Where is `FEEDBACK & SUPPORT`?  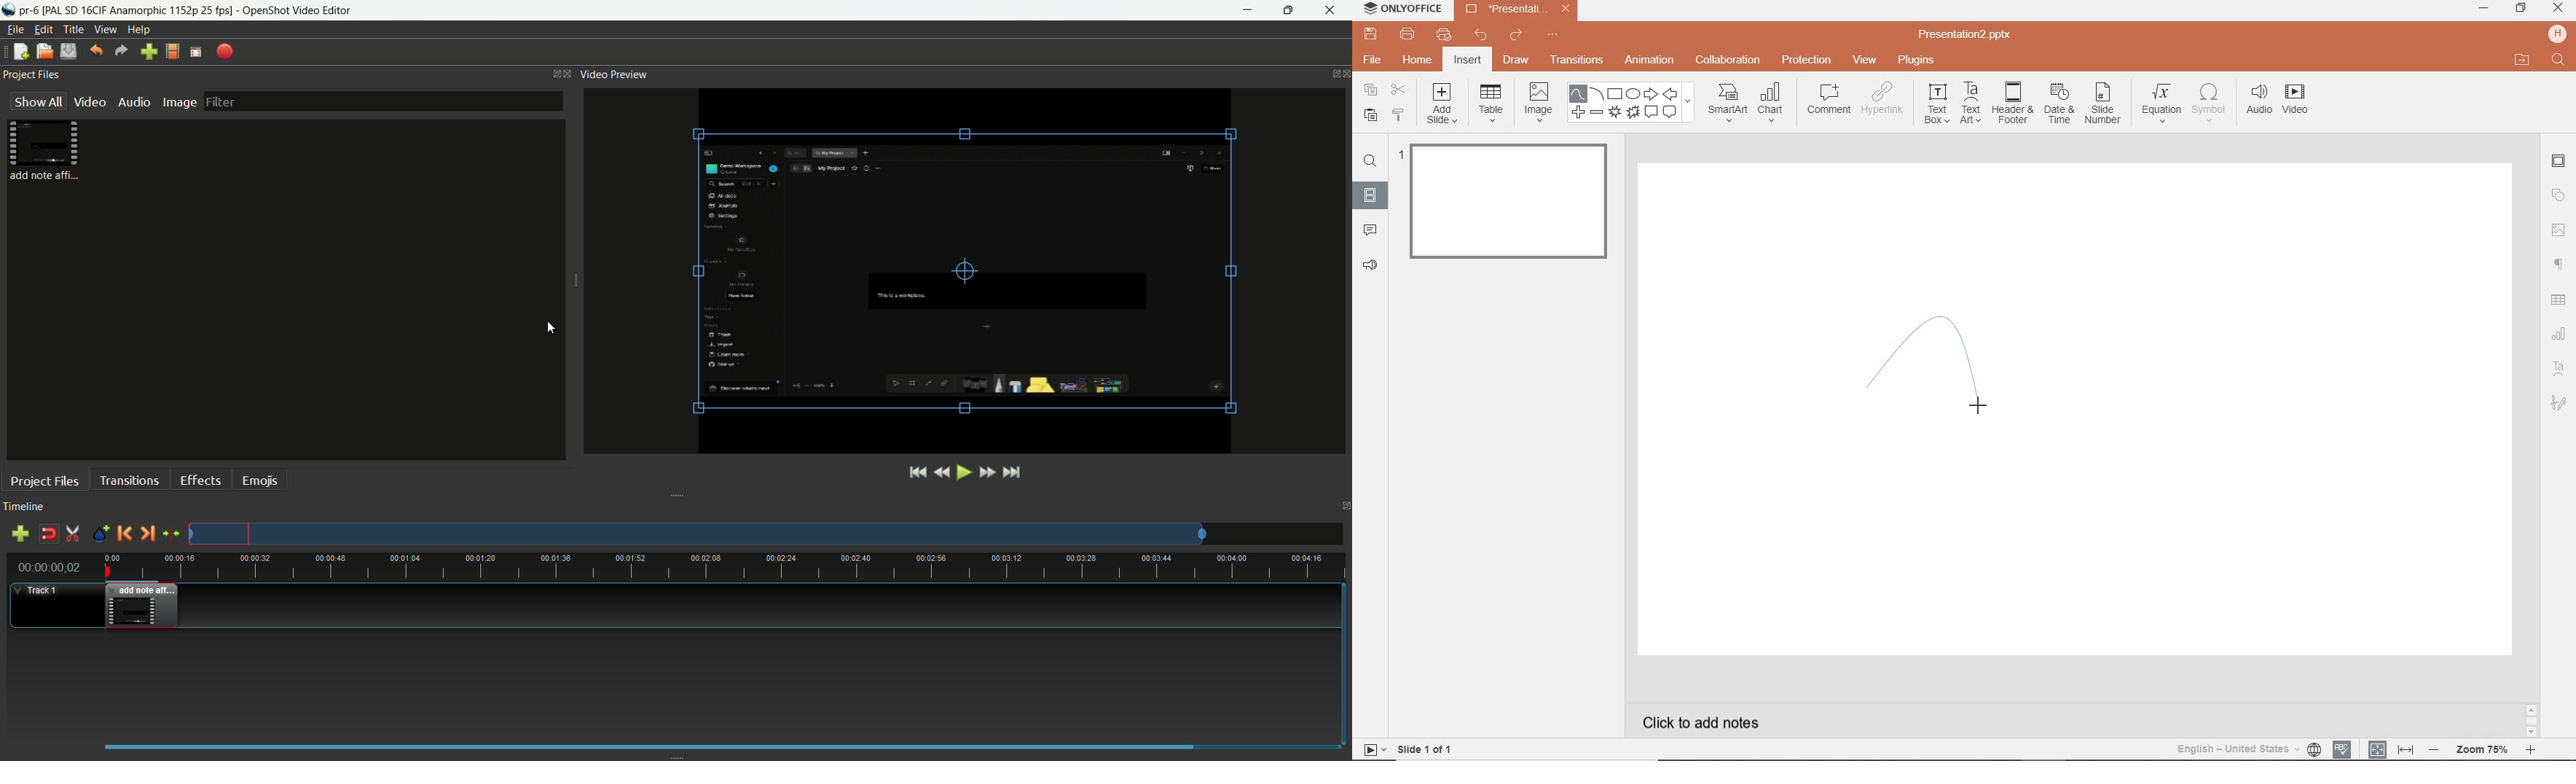
FEEDBACK & SUPPORT is located at coordinates (1370, 265).